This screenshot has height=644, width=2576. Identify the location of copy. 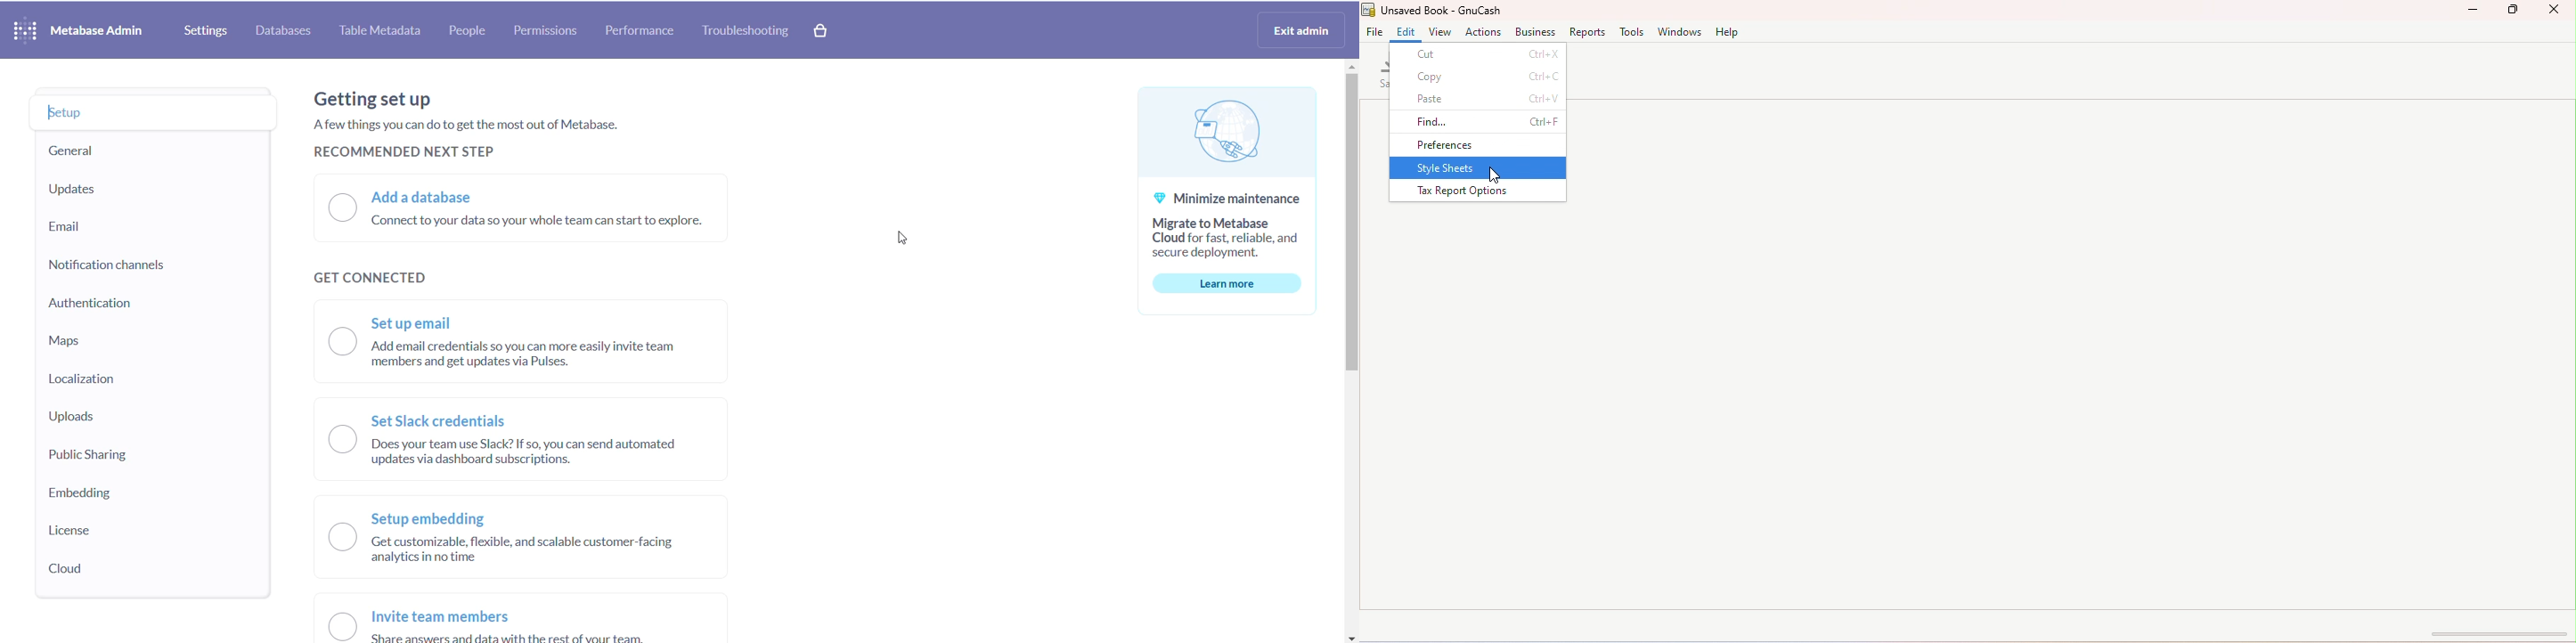
(1476, 77).